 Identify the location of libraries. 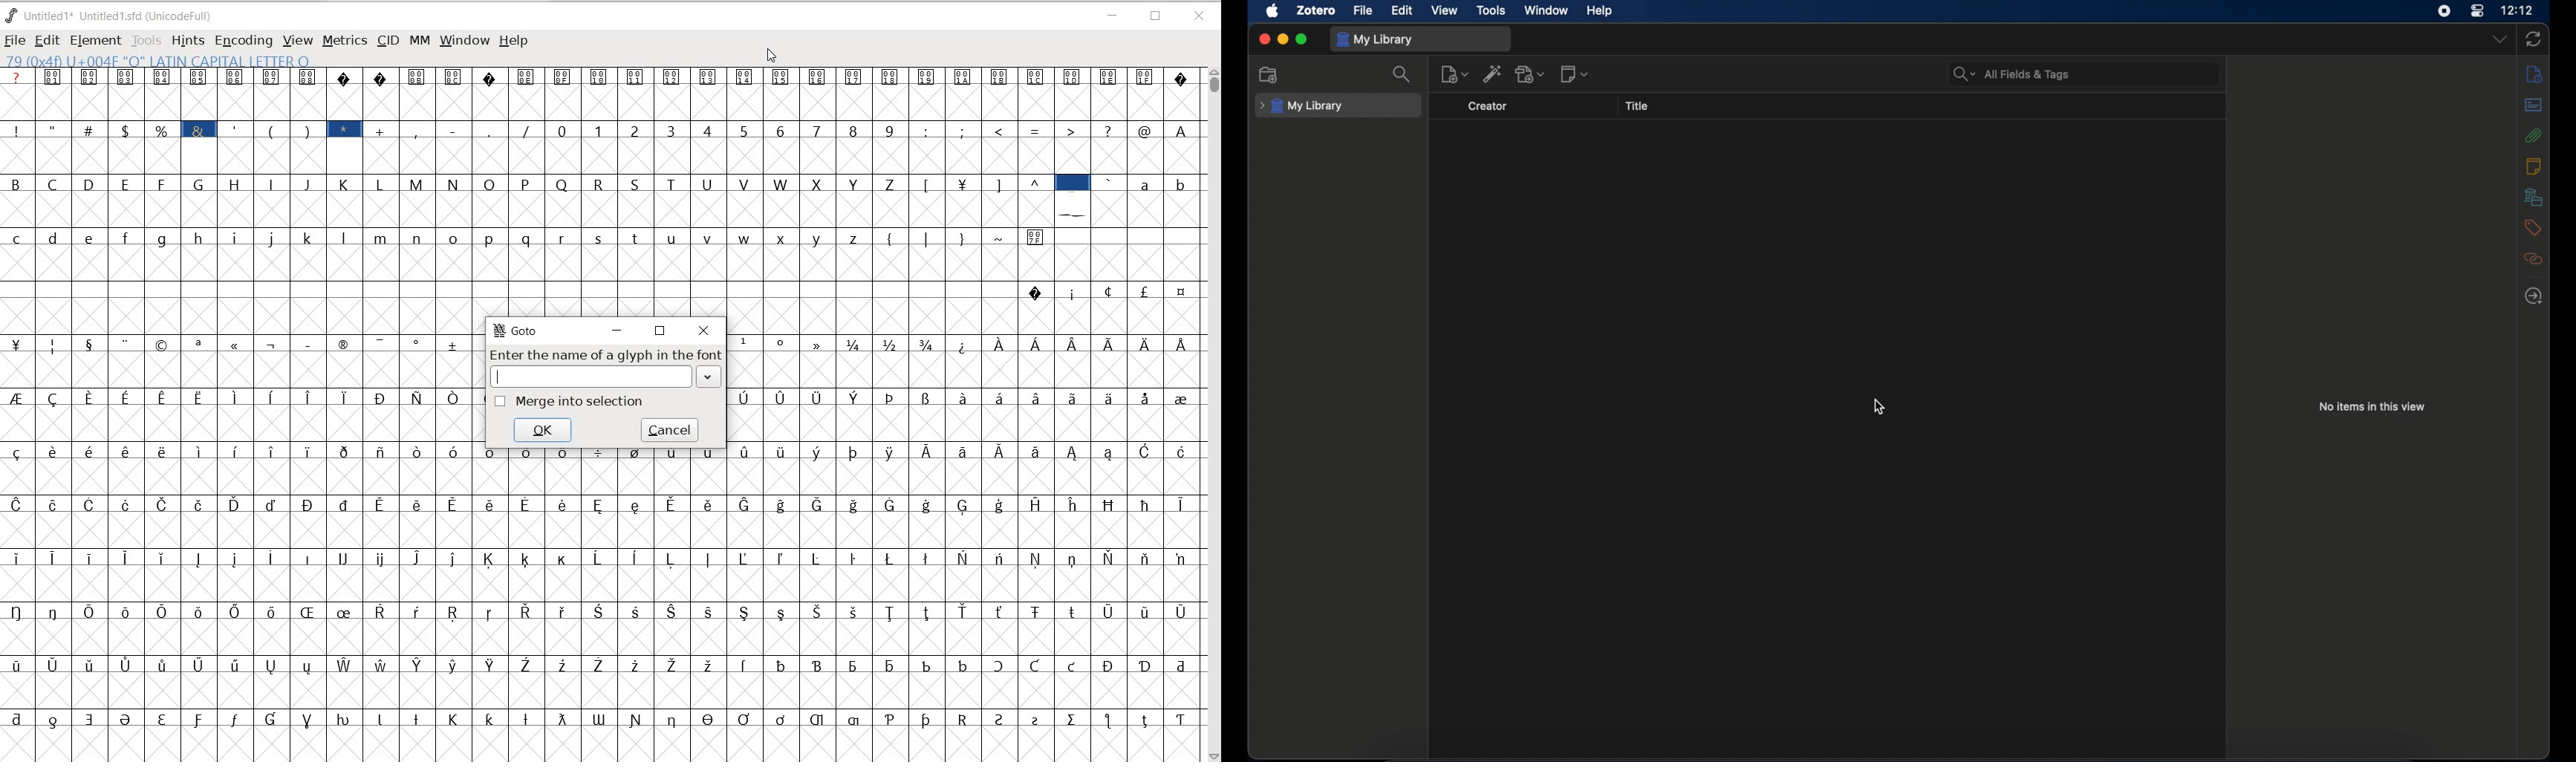
(2534, 197).